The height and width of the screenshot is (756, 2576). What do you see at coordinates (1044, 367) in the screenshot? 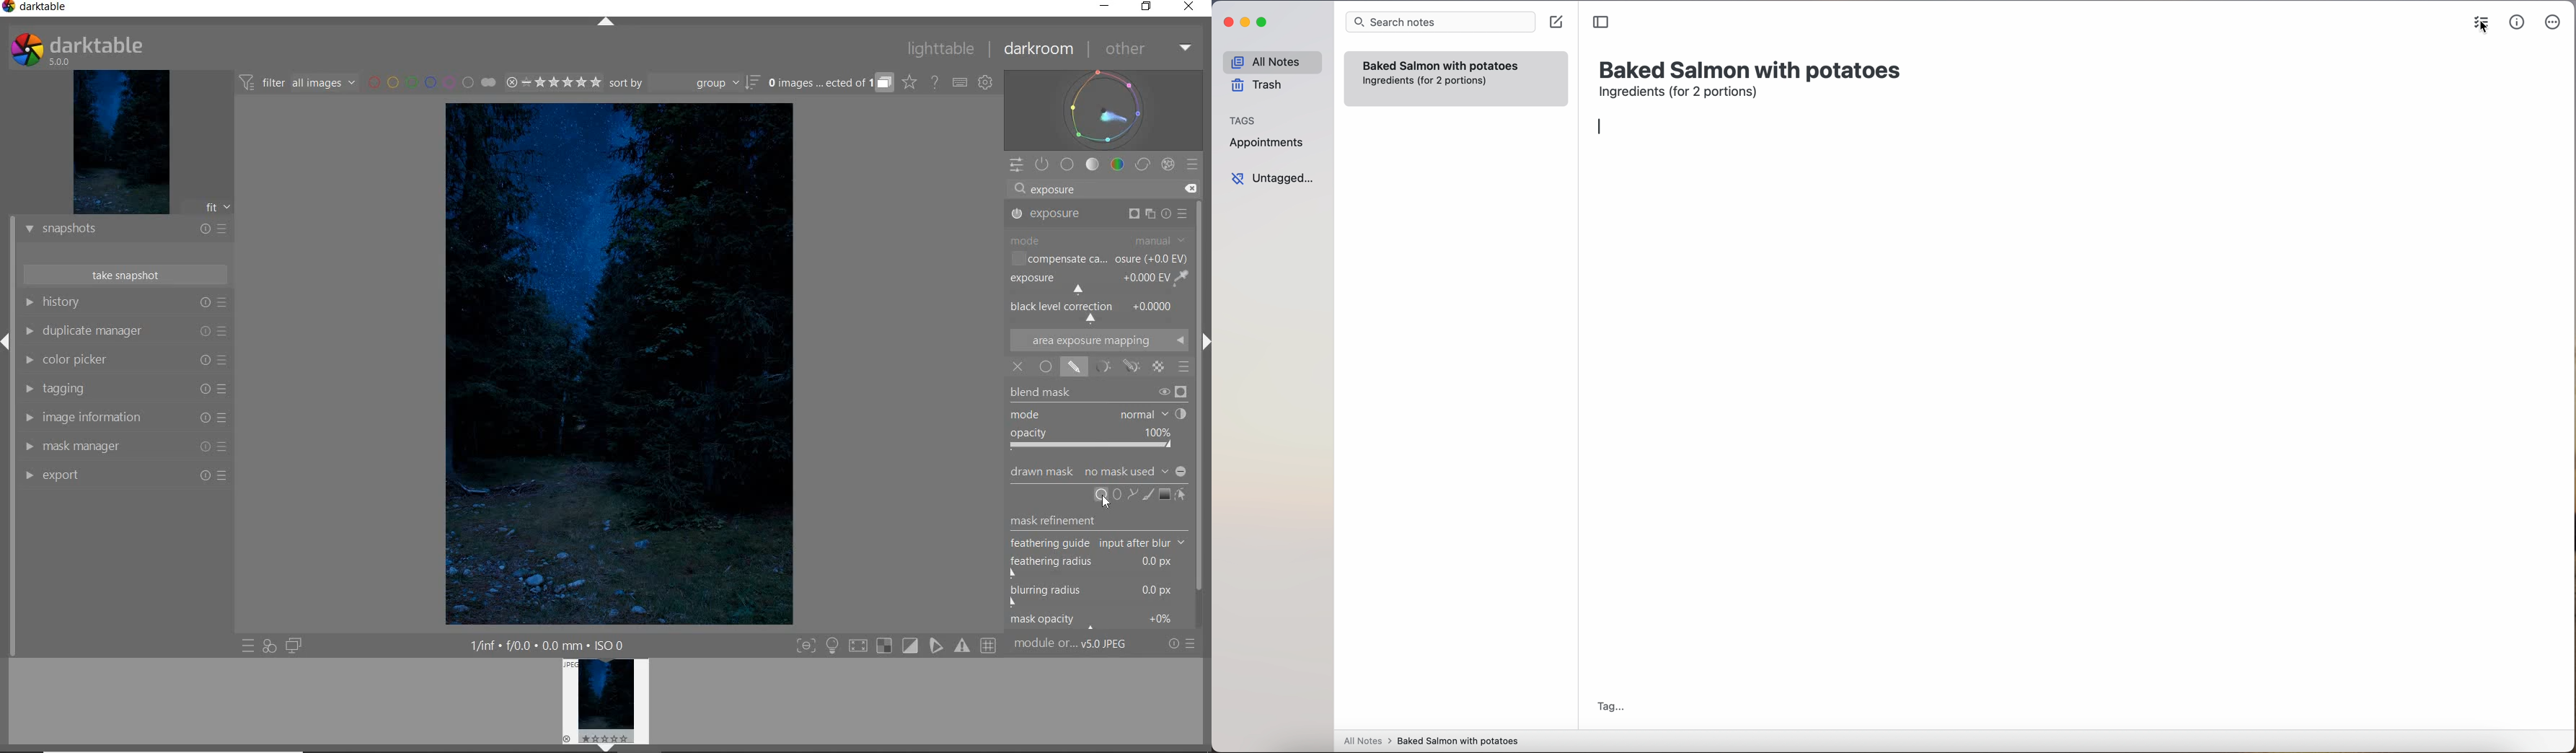
I see `UNIFORMLY` at bounding box center [1044, 367].